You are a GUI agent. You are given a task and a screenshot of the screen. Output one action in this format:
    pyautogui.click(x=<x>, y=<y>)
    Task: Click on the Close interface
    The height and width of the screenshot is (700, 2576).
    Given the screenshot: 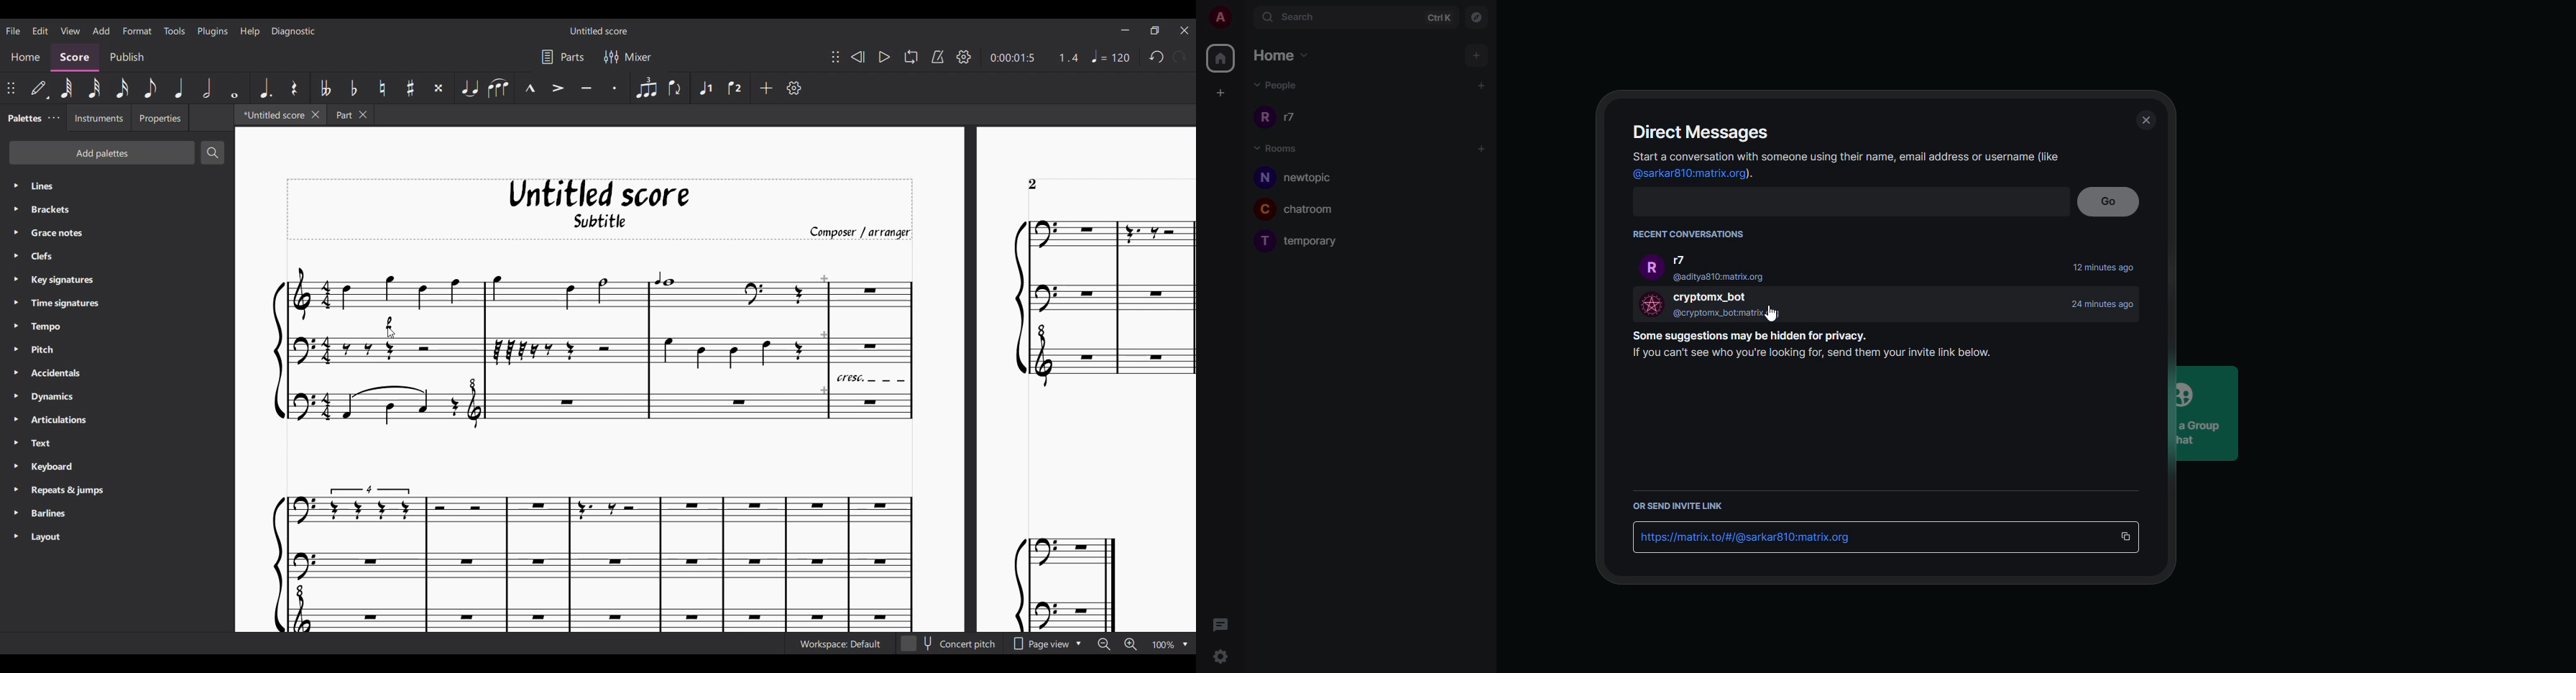 What is the action you would take?
    pyautogui.click(x=1184, y=31)
    